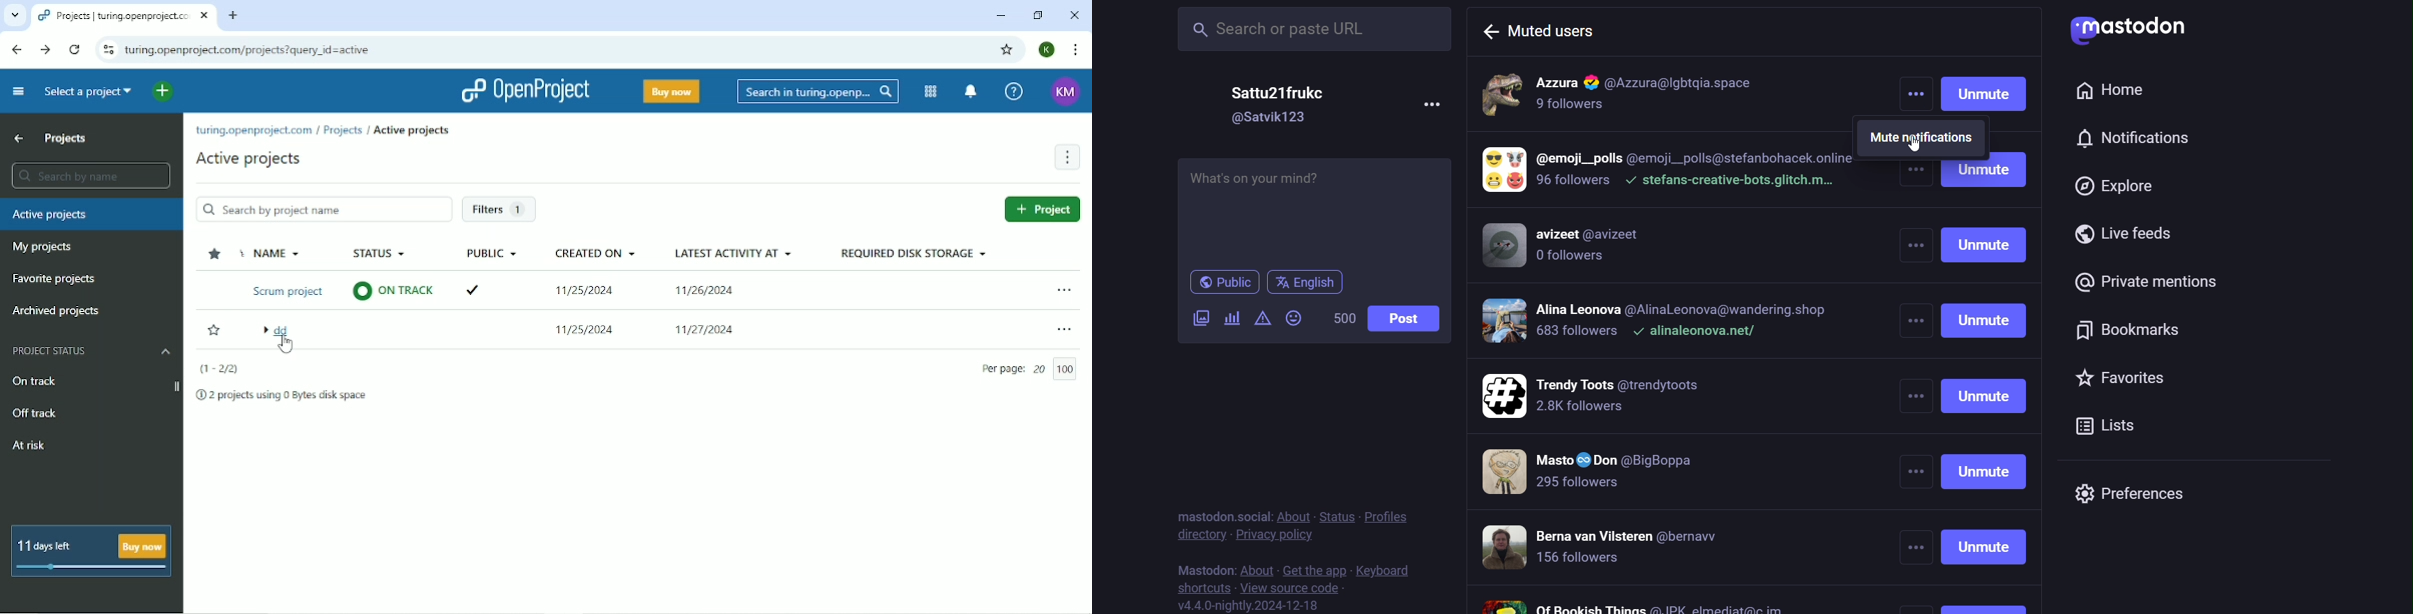 Image resolution: width=2436 pixels, height=616 pixels. What do you see at coordinates (928, 91) in the screenshot?
I see `Modules` at bounding box center [928, 91].